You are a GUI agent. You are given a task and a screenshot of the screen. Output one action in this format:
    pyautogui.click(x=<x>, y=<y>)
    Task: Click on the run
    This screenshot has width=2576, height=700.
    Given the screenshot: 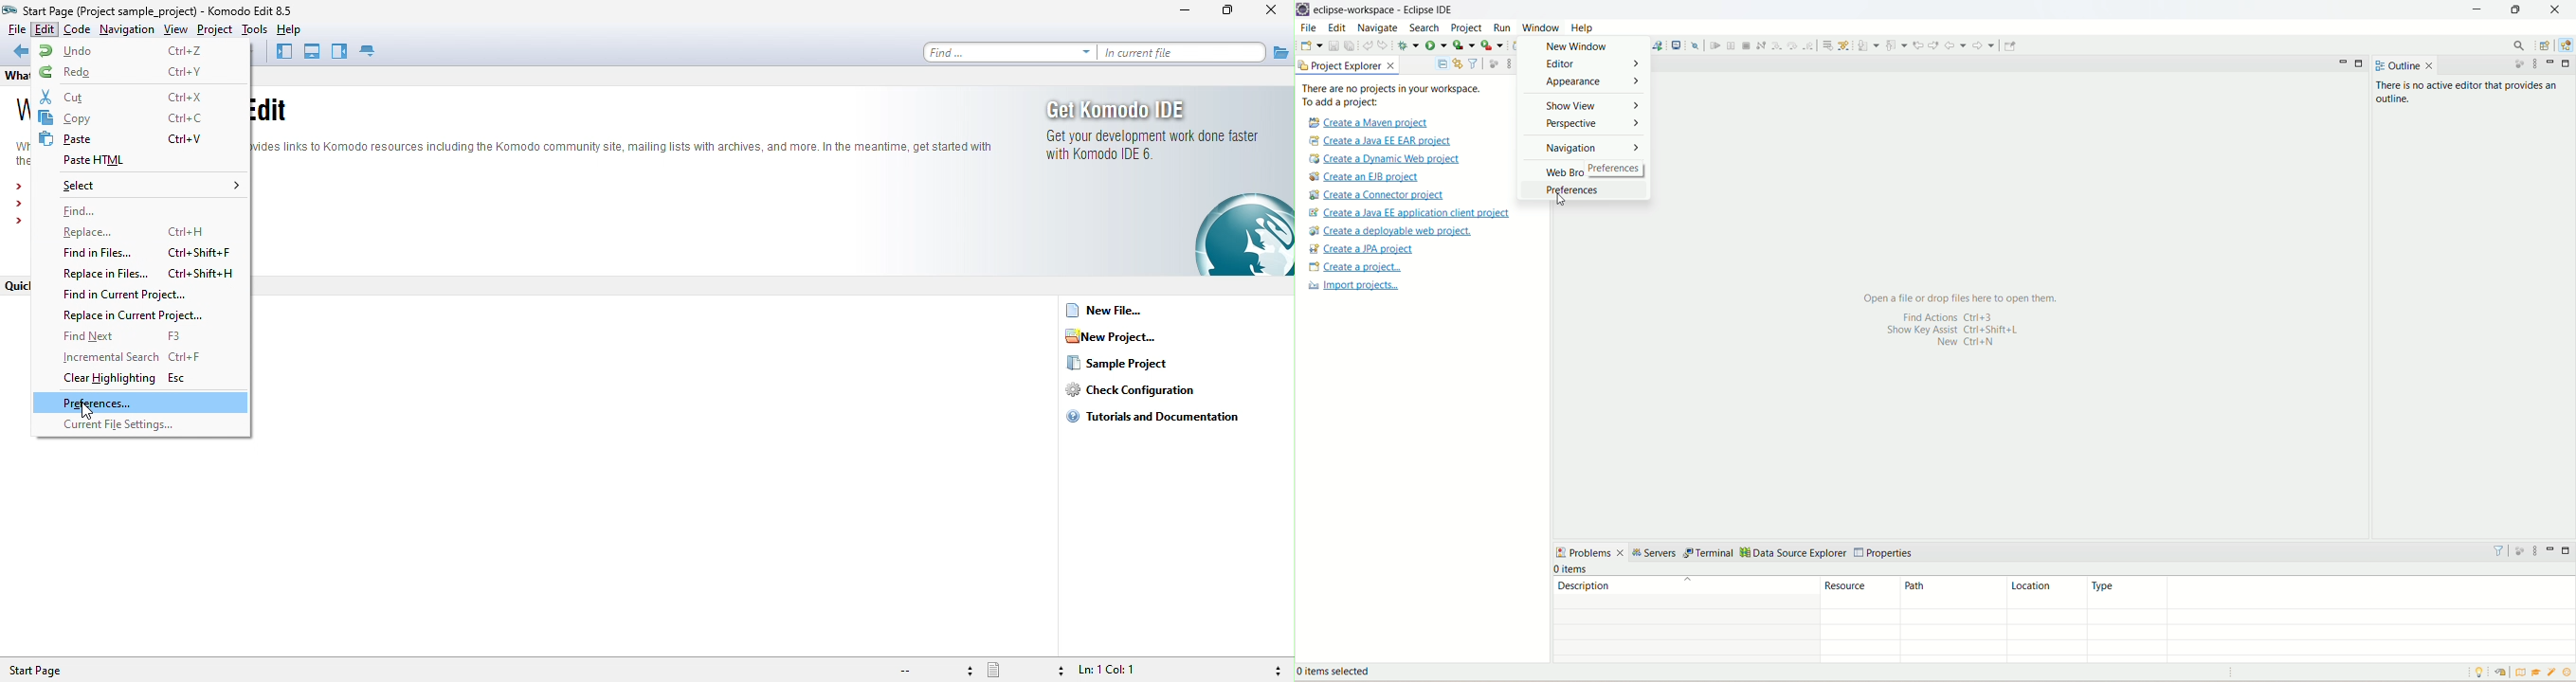 What is the action you would take?
    pyautogui.click(x=1501, y=27)
    